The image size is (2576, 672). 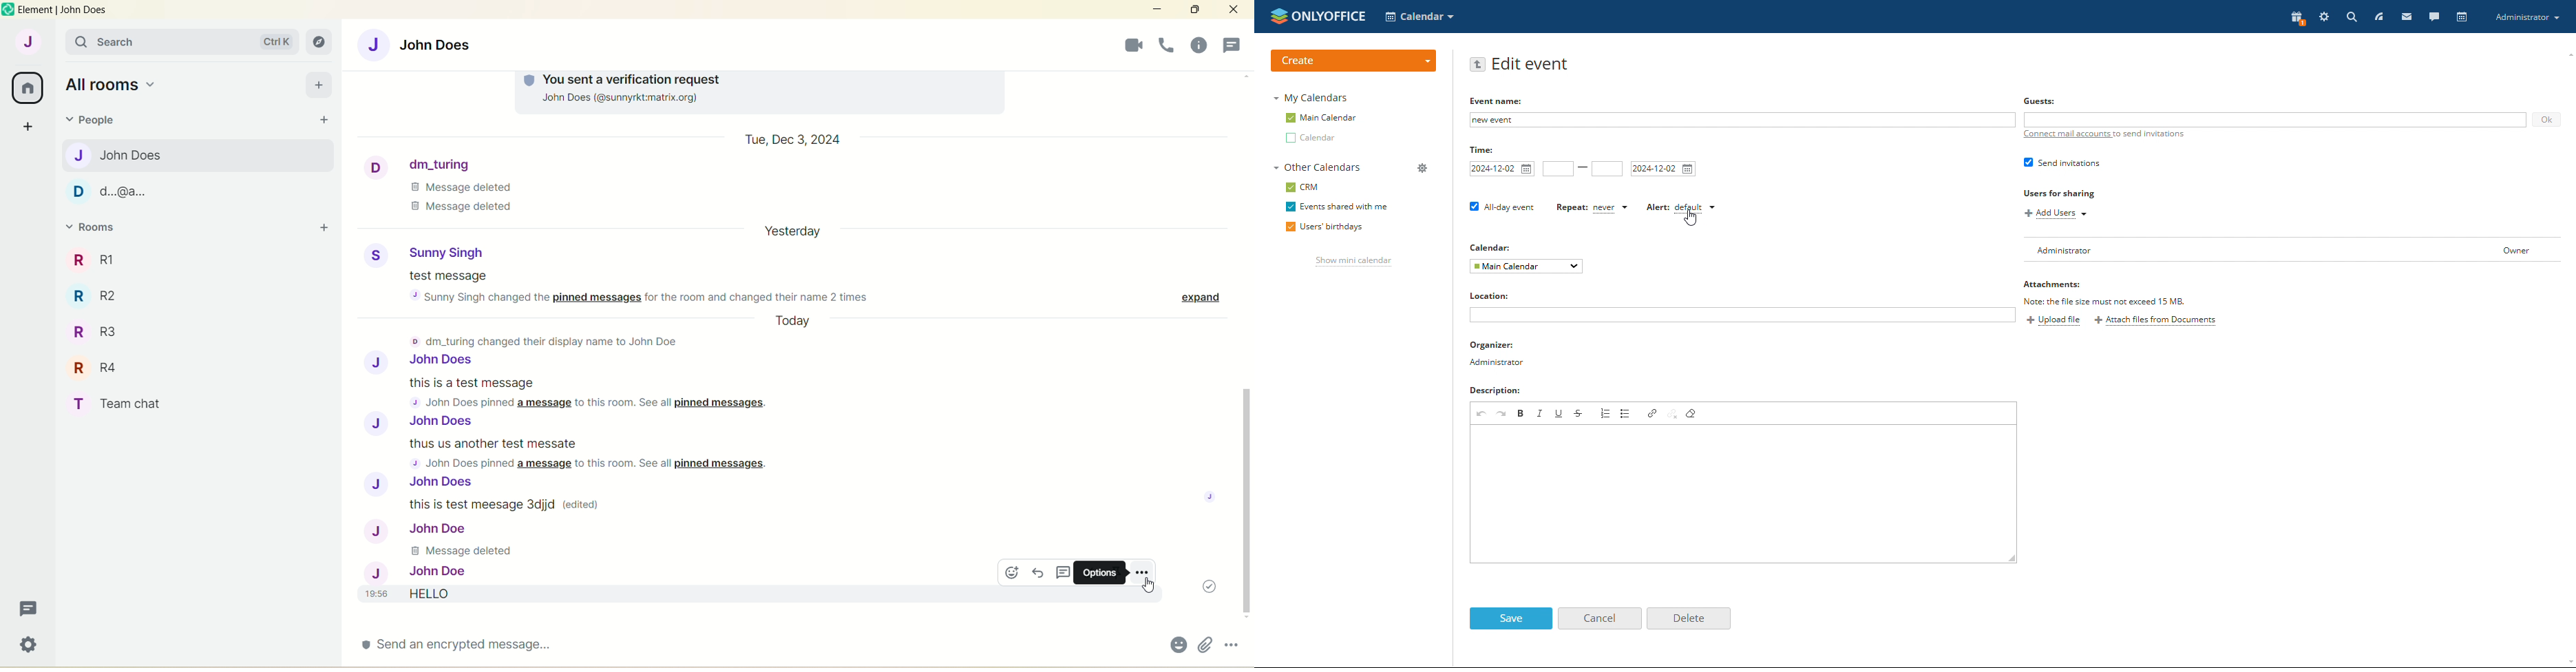 I want to click on @ Message deleted
@ Message deleted, so click(x=463, y=201).